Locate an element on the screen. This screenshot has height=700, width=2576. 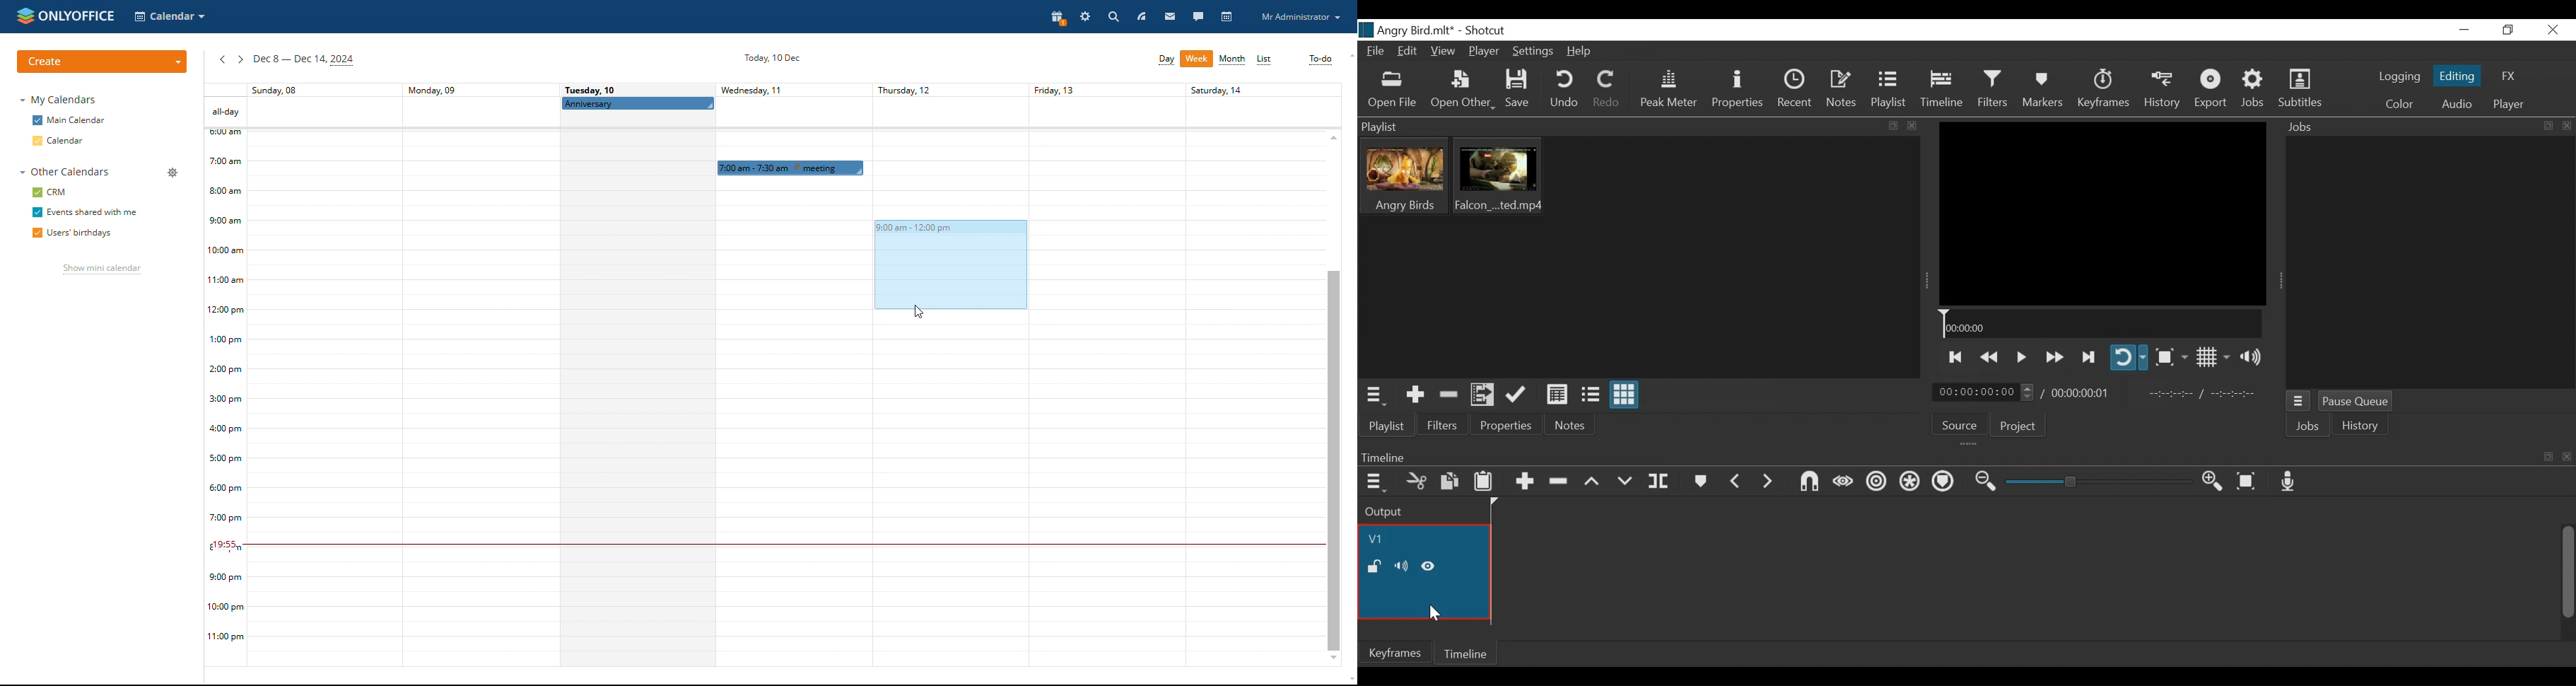
Markers is located at coordinates (1701, 481).